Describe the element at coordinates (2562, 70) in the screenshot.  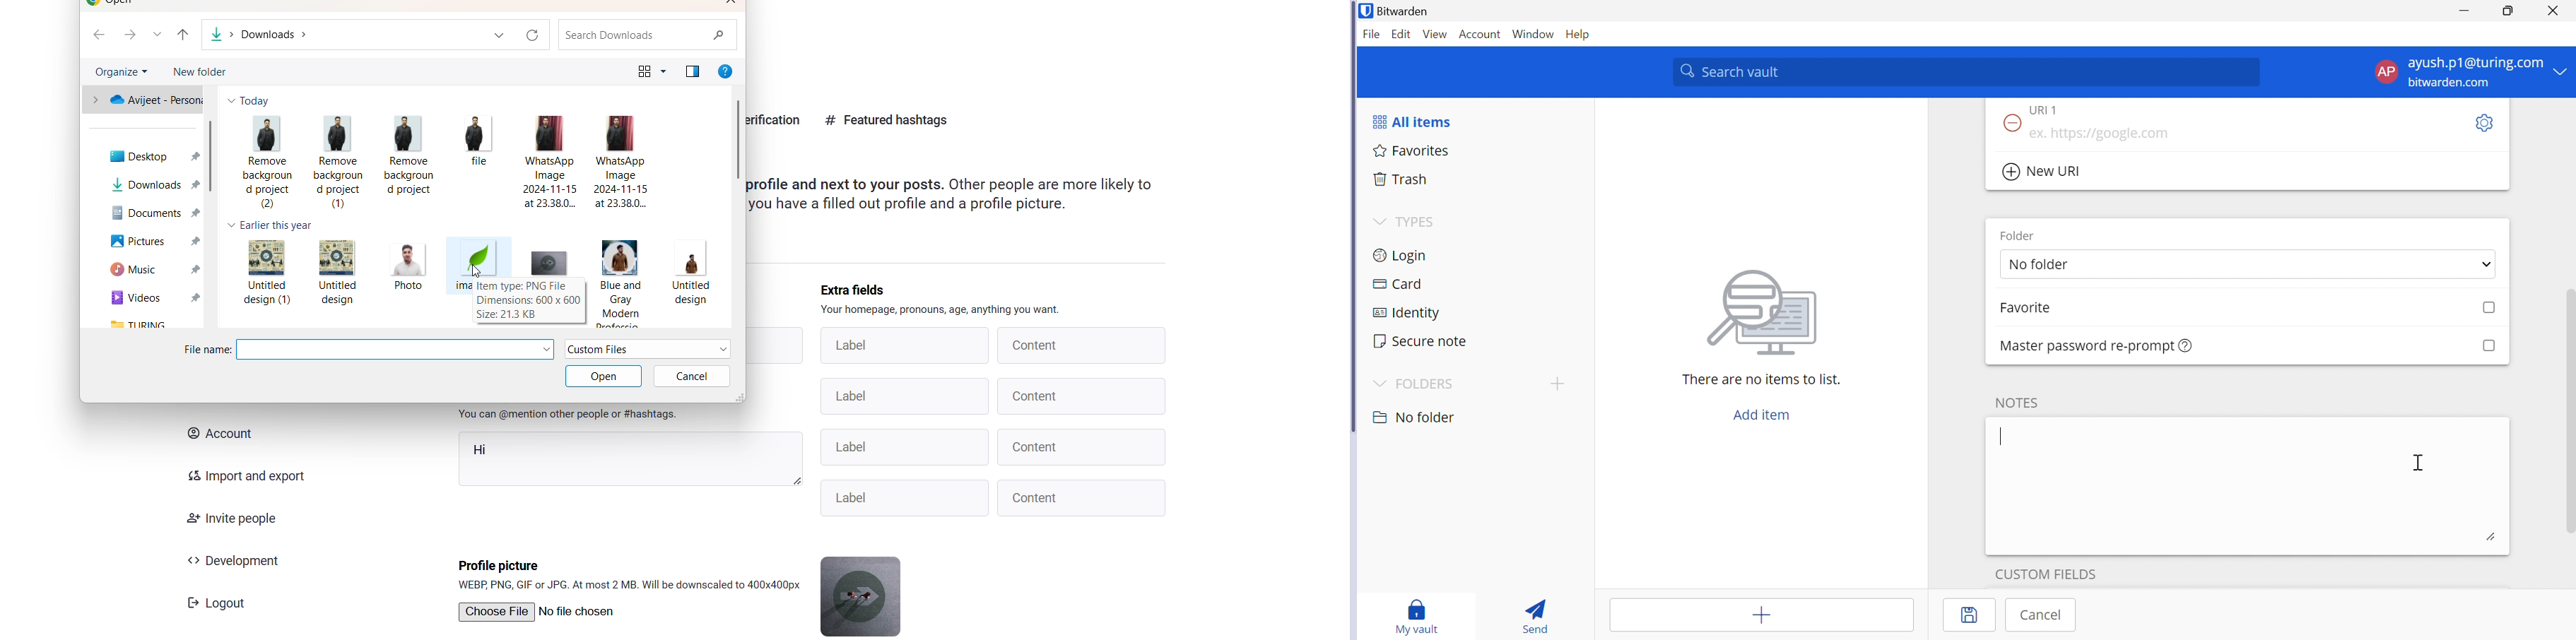
I see `Drop Down` at that location.